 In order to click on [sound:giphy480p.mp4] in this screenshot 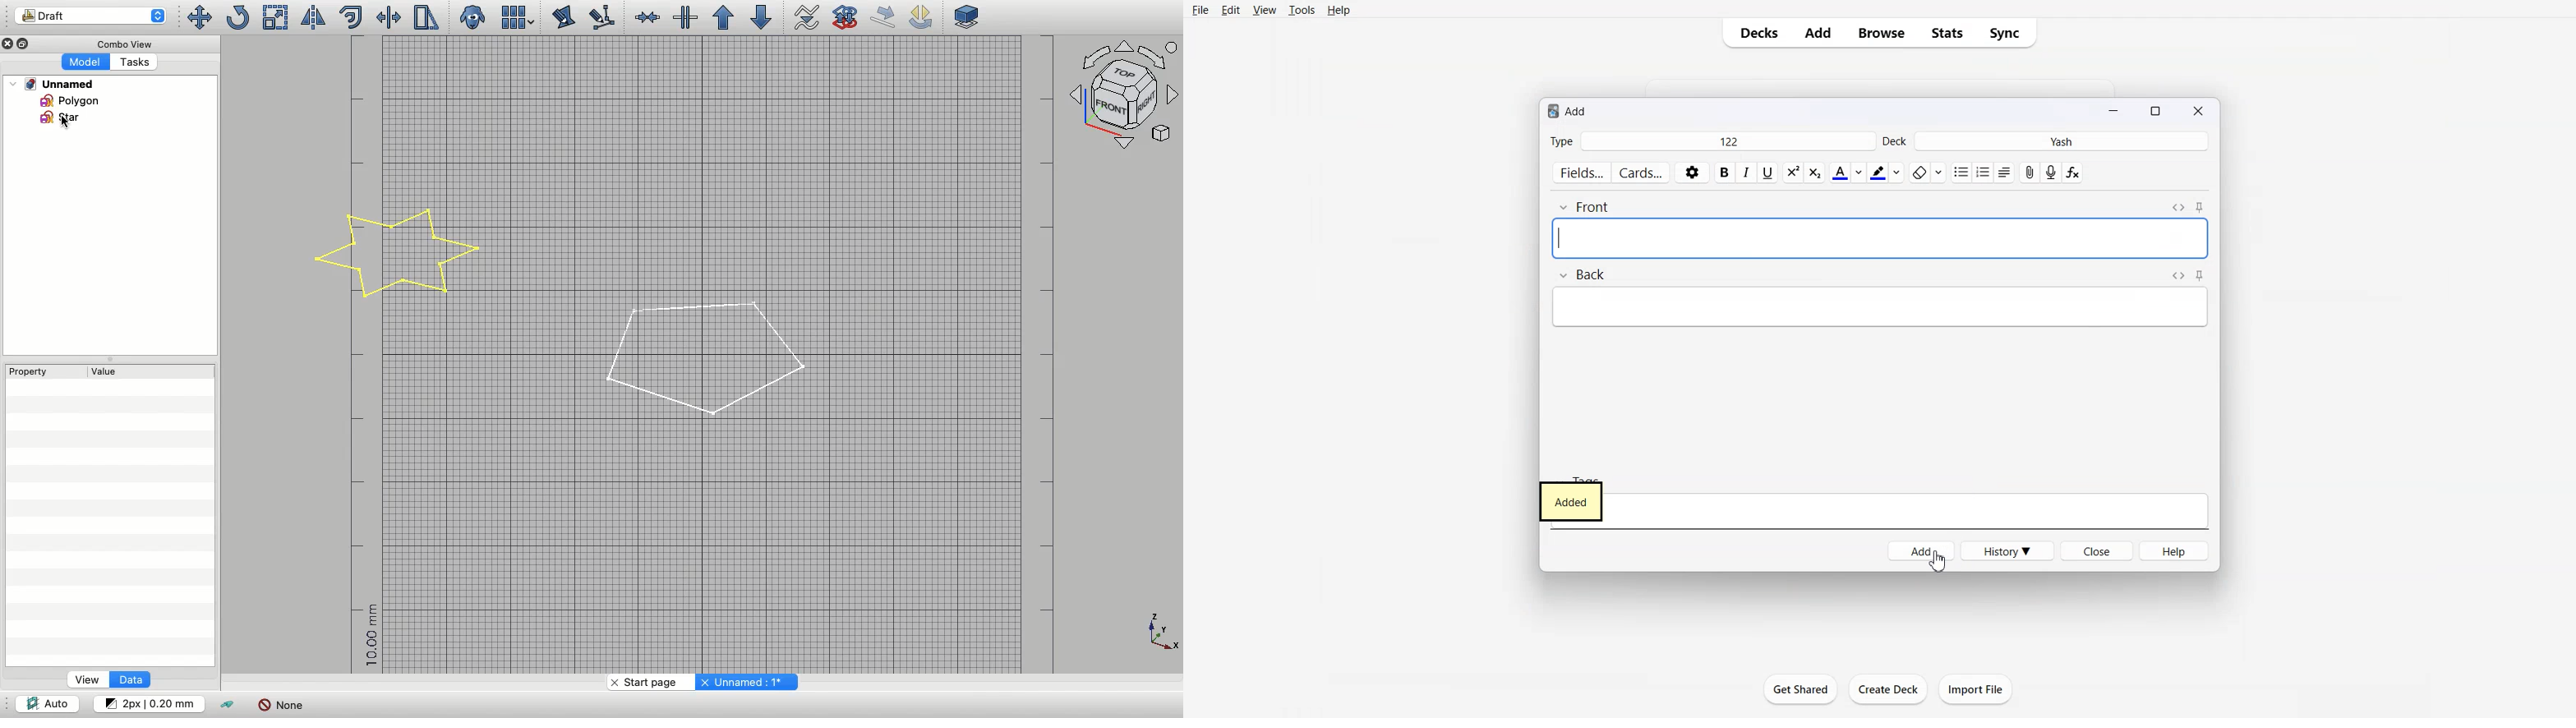, I will do `click(1880, 238)`.